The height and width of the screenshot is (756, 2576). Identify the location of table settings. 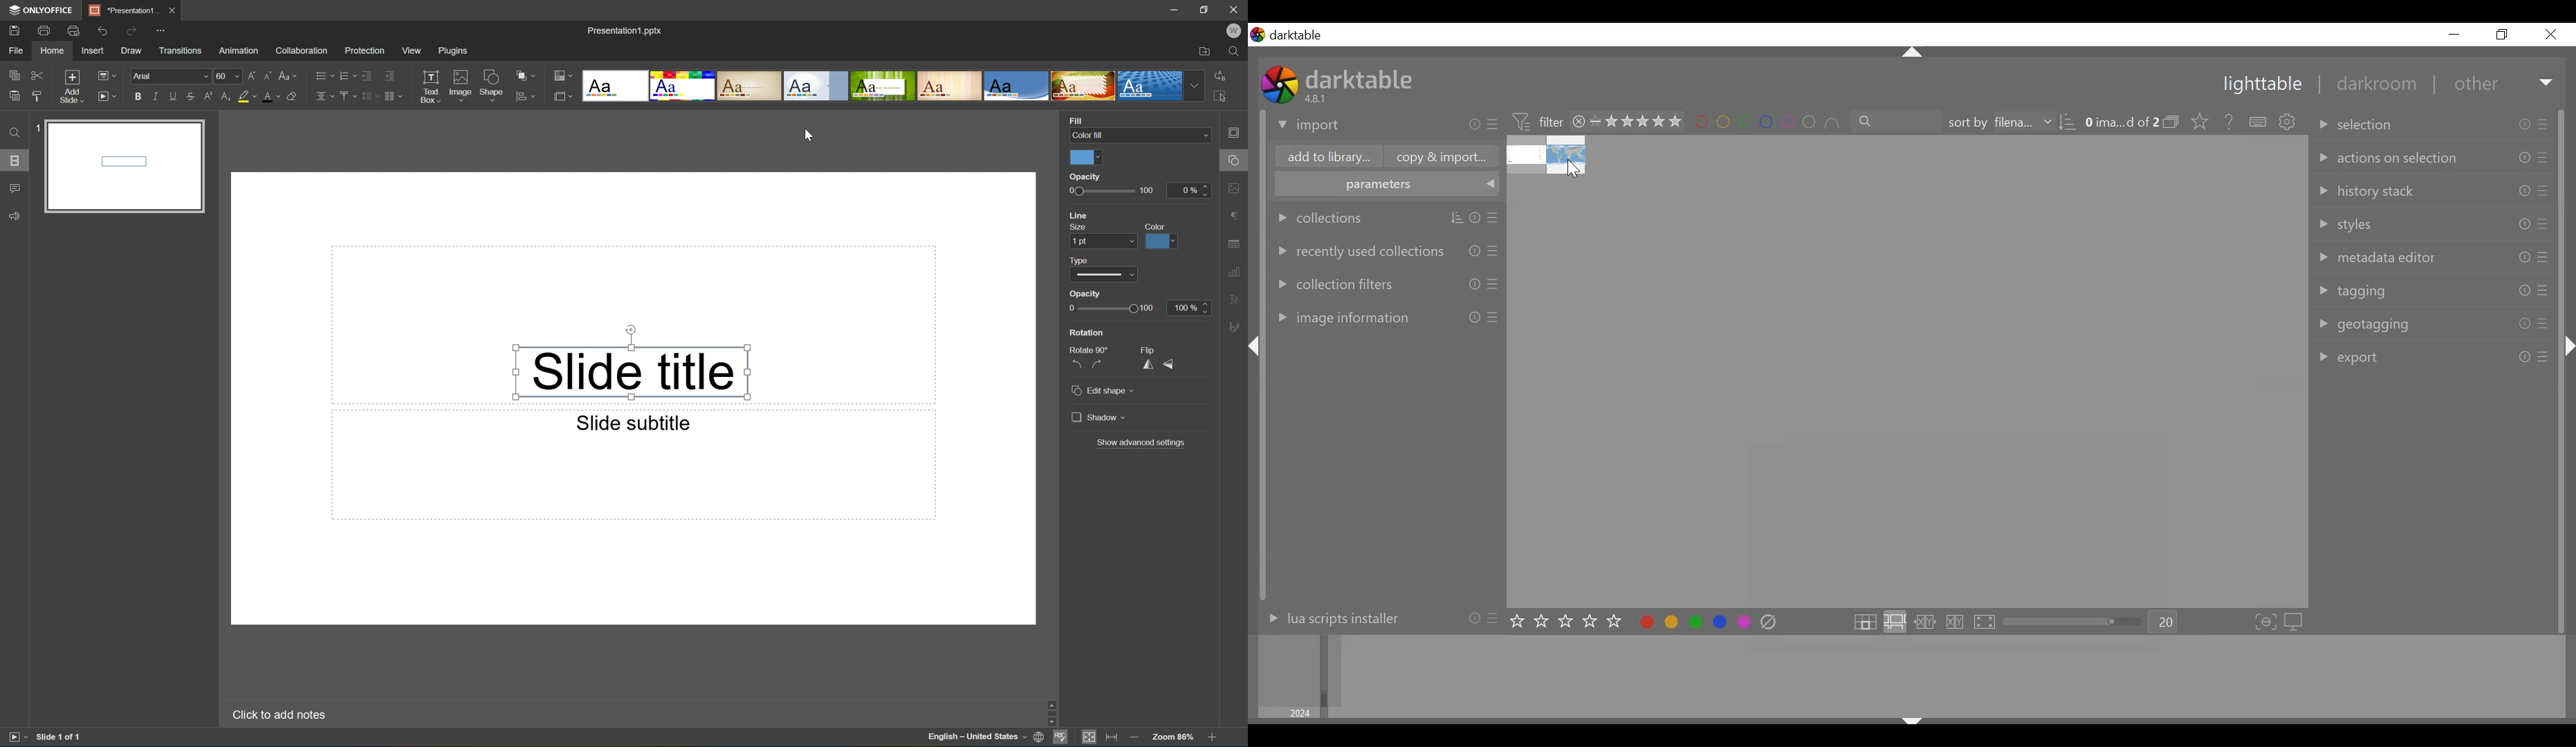
(1235, 242).